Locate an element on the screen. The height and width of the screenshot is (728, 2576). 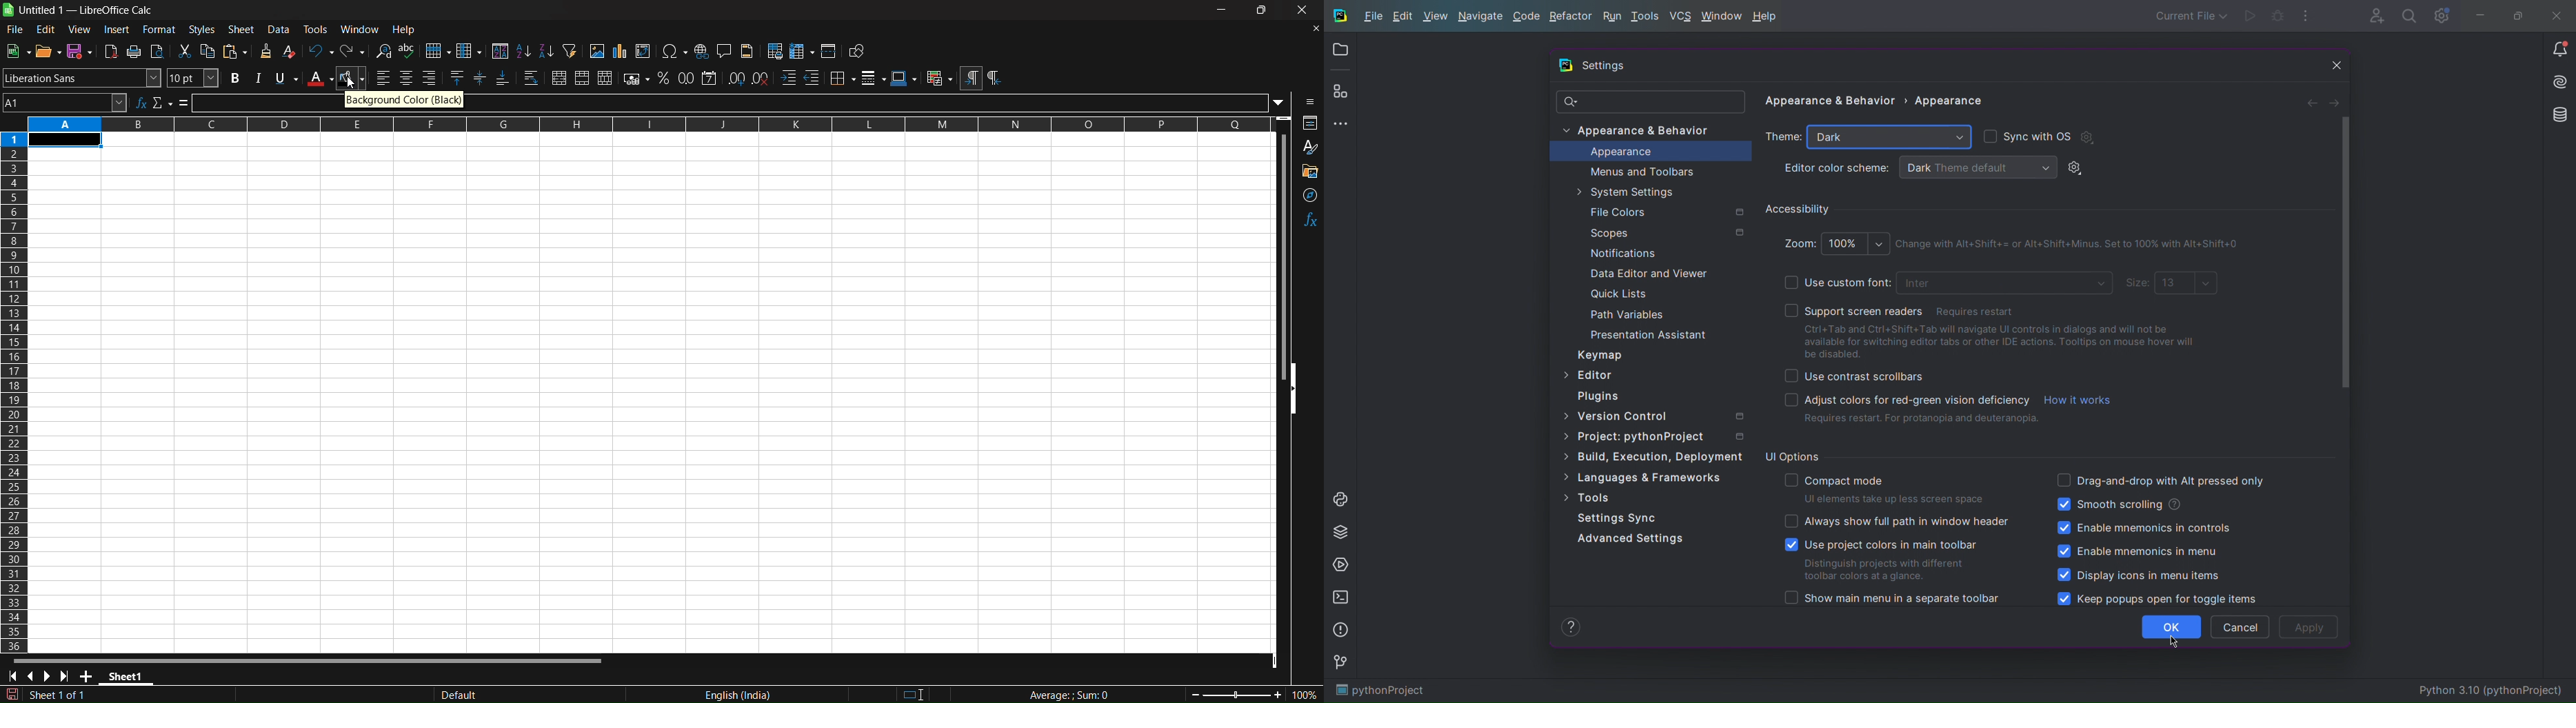
row is located at coordinates (439, 49).